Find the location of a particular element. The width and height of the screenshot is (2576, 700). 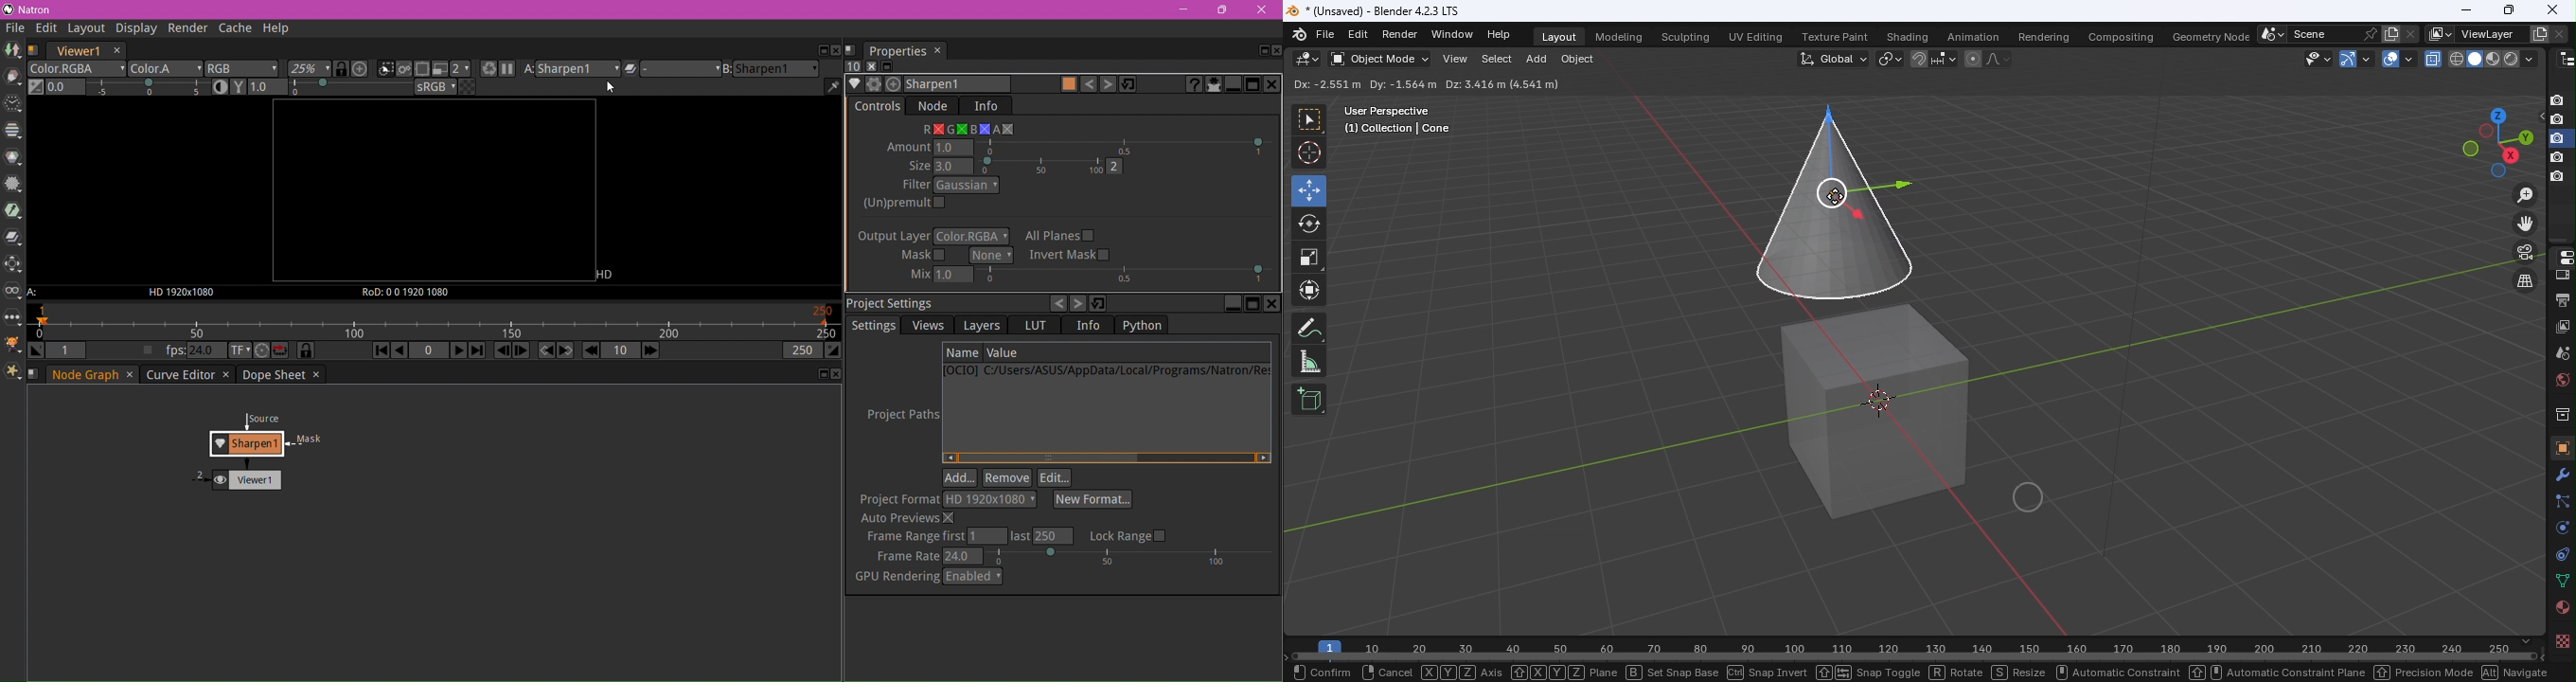

Pin scene to workspace is located at coordinates (2369, 33).